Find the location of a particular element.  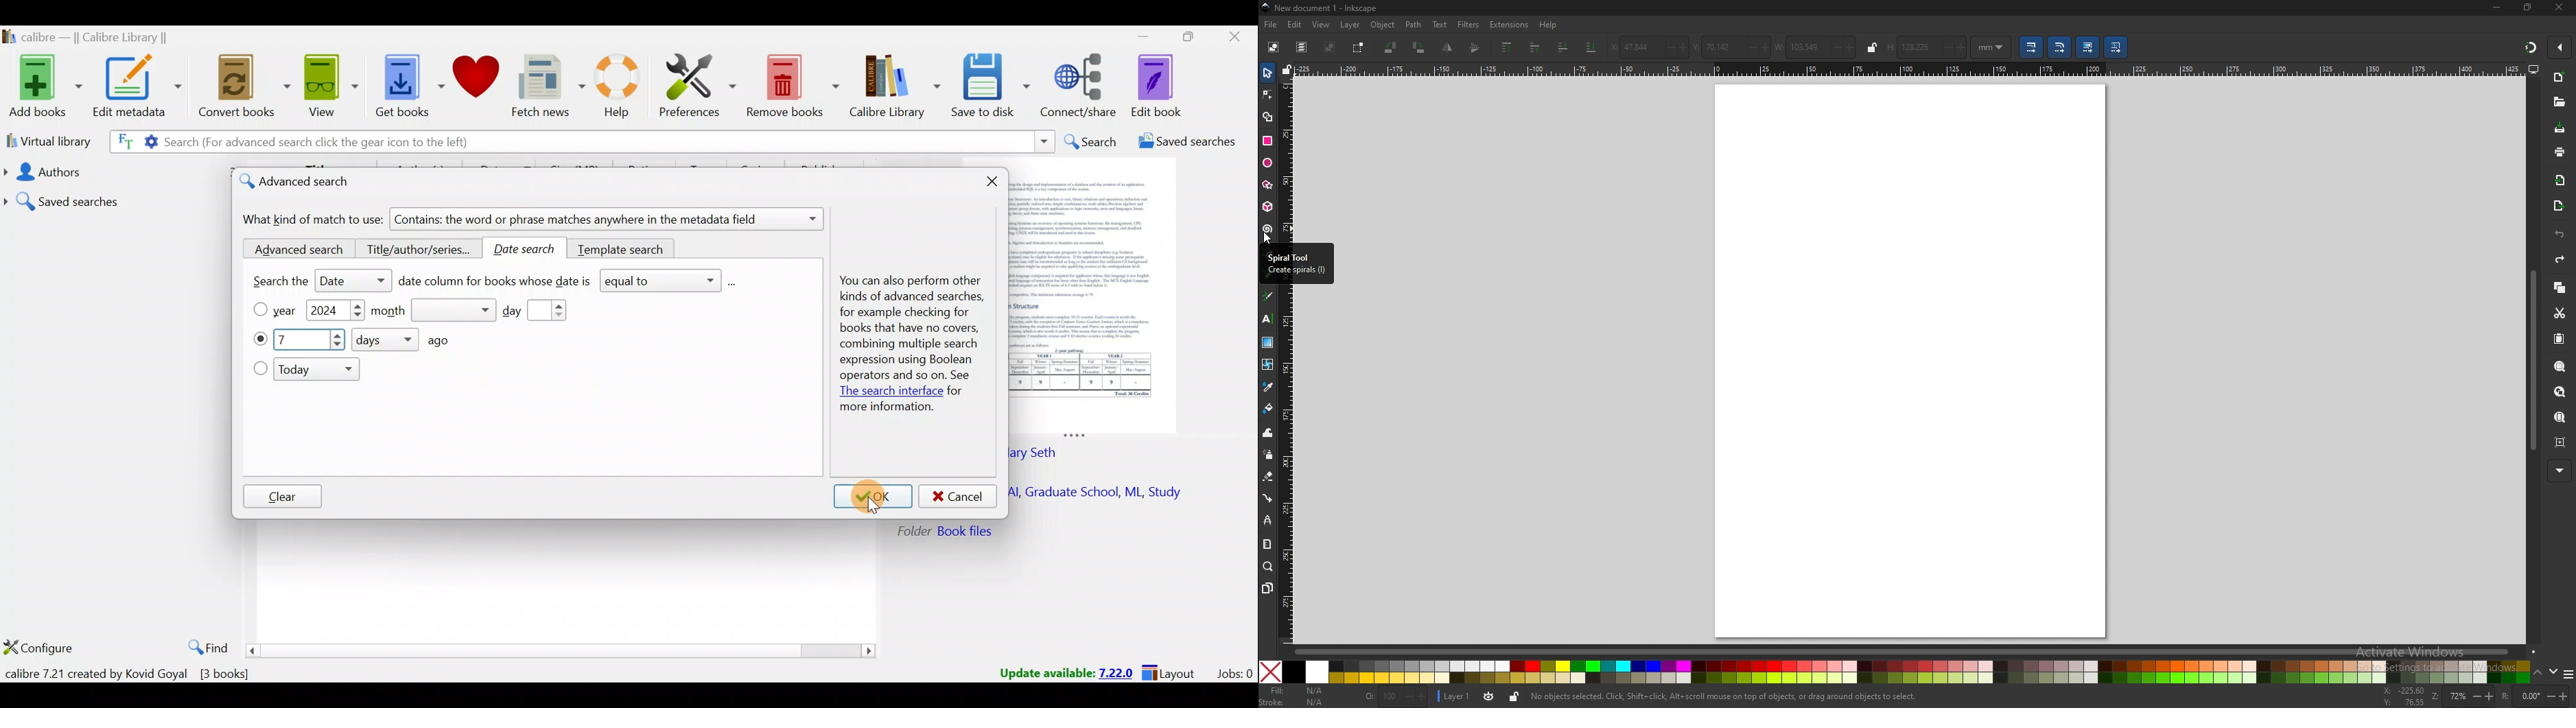

Increase is located at coordinates (337, 335).